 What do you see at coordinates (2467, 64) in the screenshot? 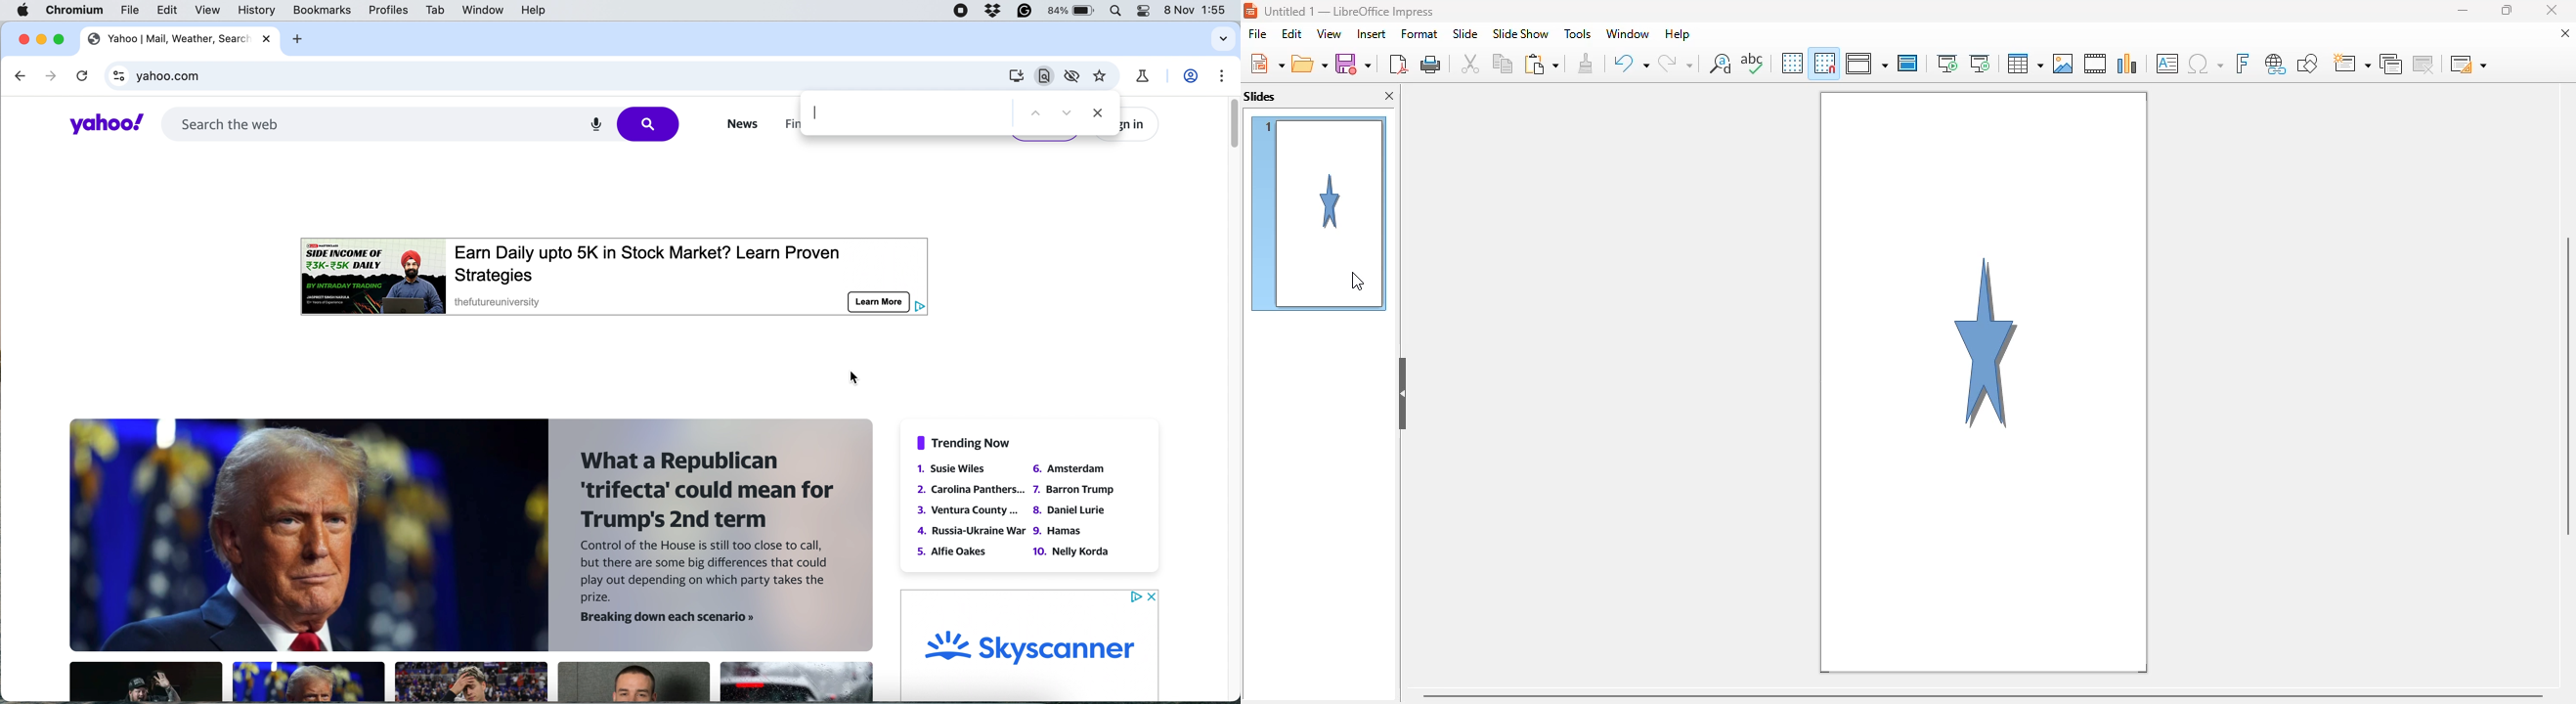
I see `slide layout` at bounding box center [2467, 64].